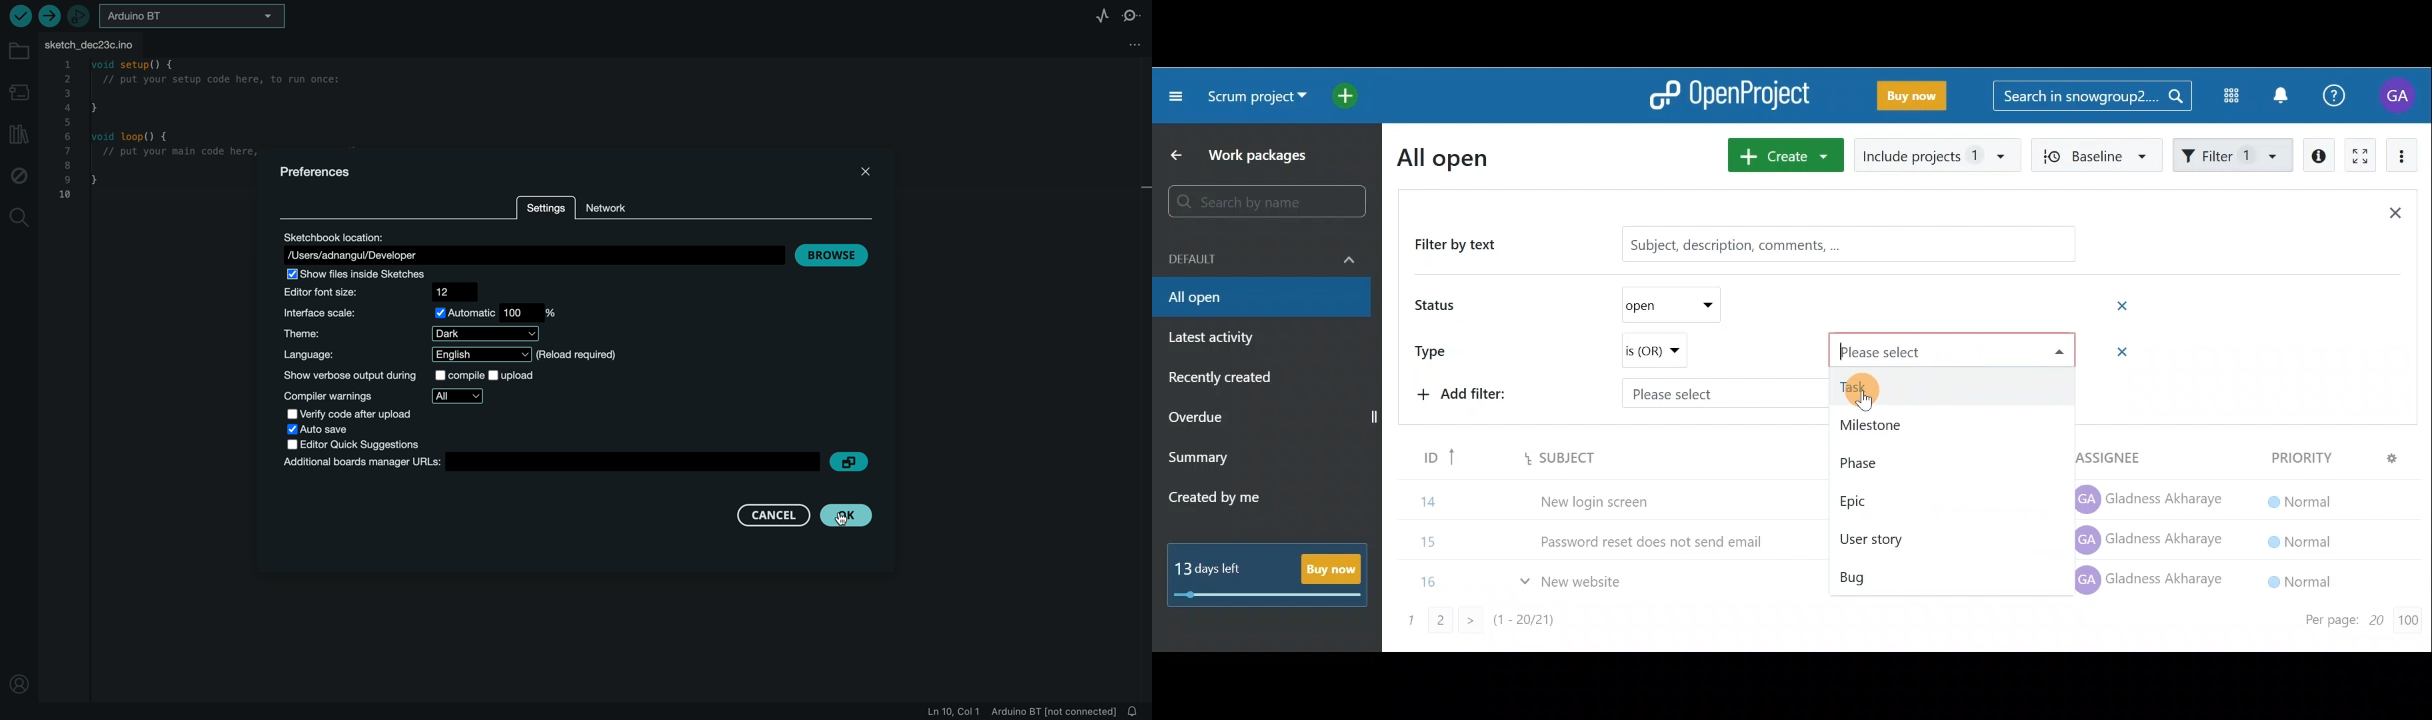 This screenshot has width=2436, height=728. I want to click on Baseline, so click(2094, 154).